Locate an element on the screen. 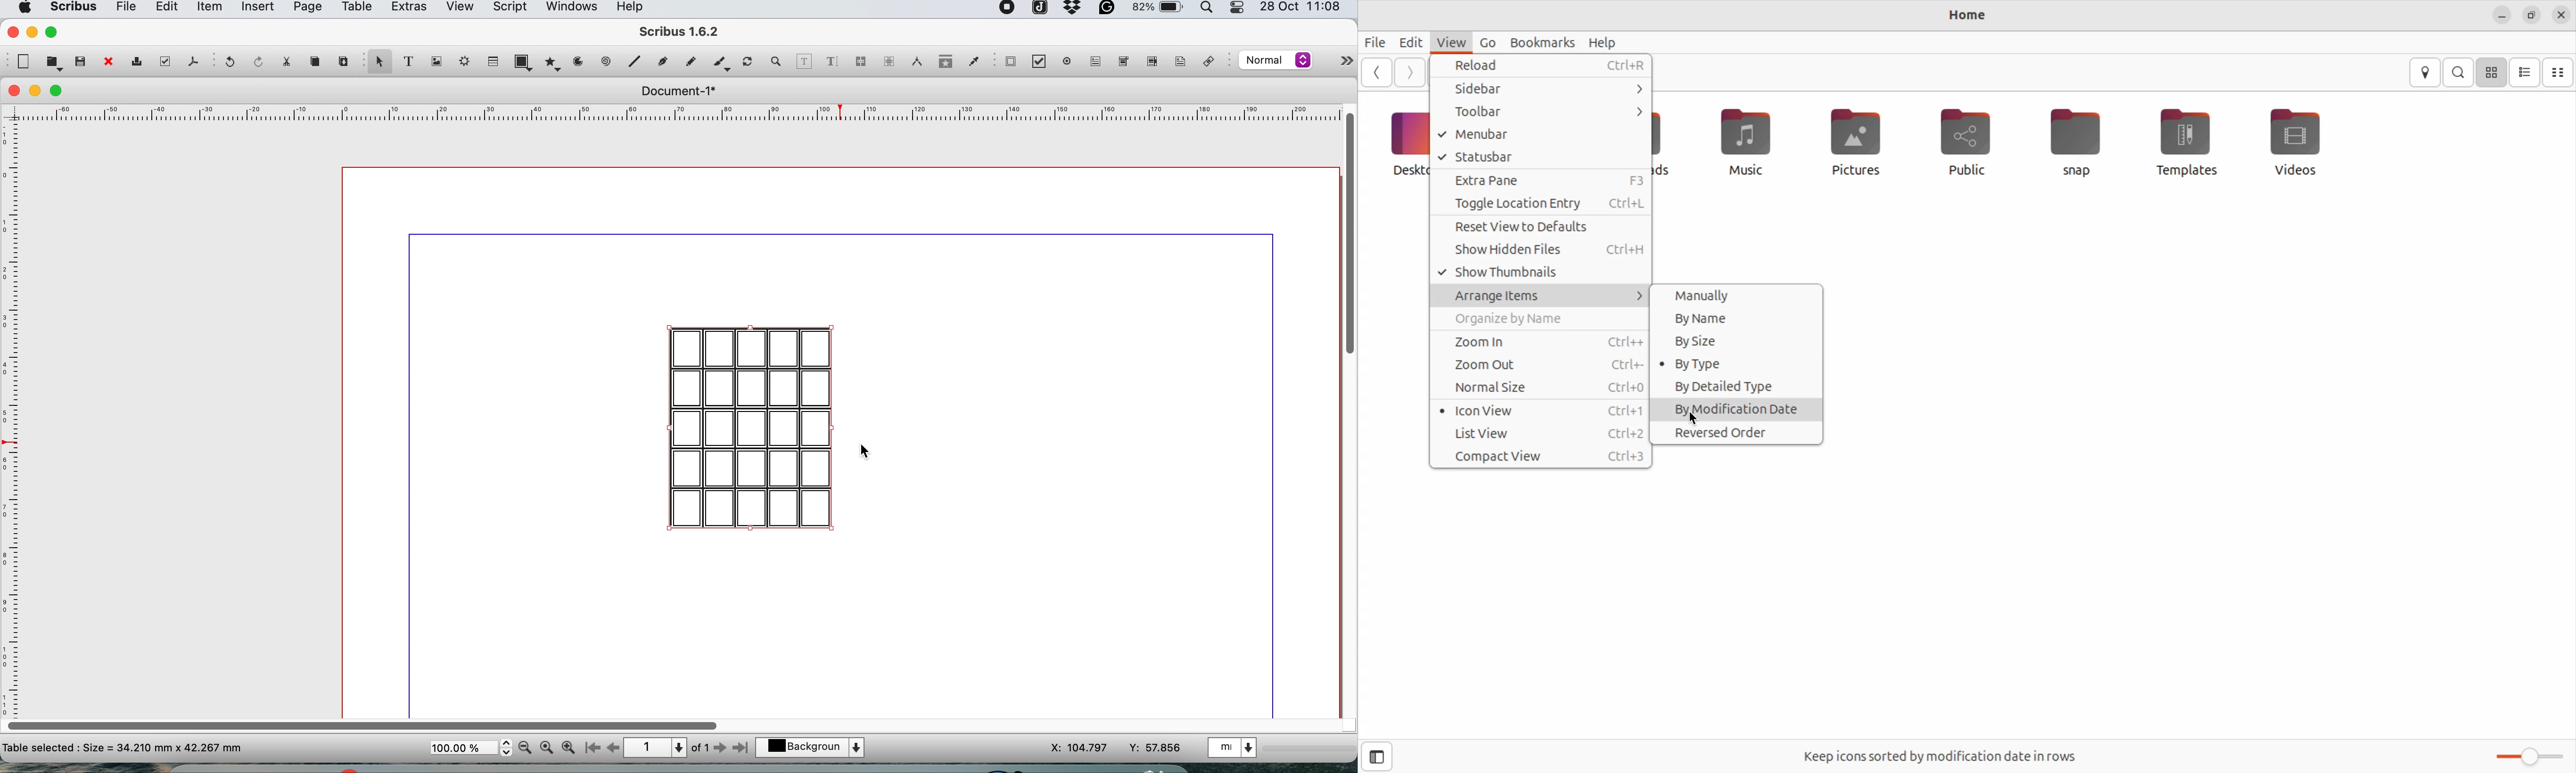 The width and height of the screenshot is (2576, 784). edit is located at coordinates (165, 8).